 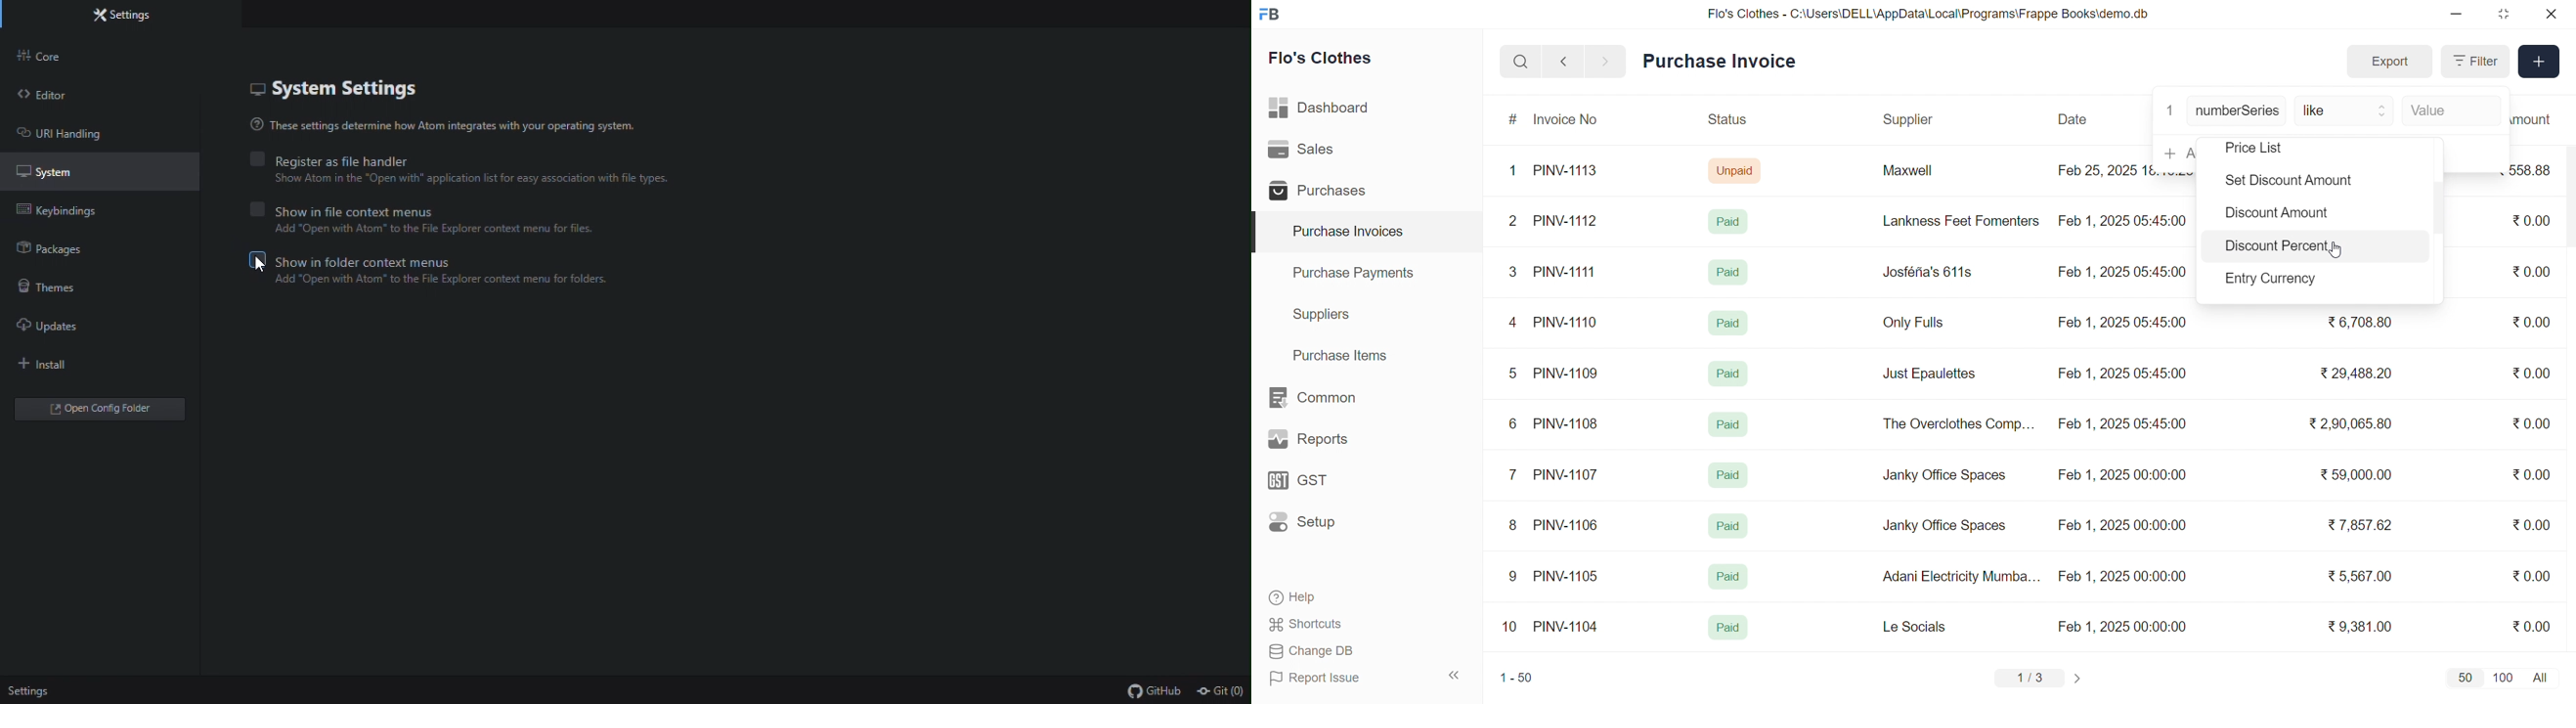 What do you see at coordinates (1571, 525) in the screenshot?
I see `PINV-1106` at bounding box center [1571, 525].